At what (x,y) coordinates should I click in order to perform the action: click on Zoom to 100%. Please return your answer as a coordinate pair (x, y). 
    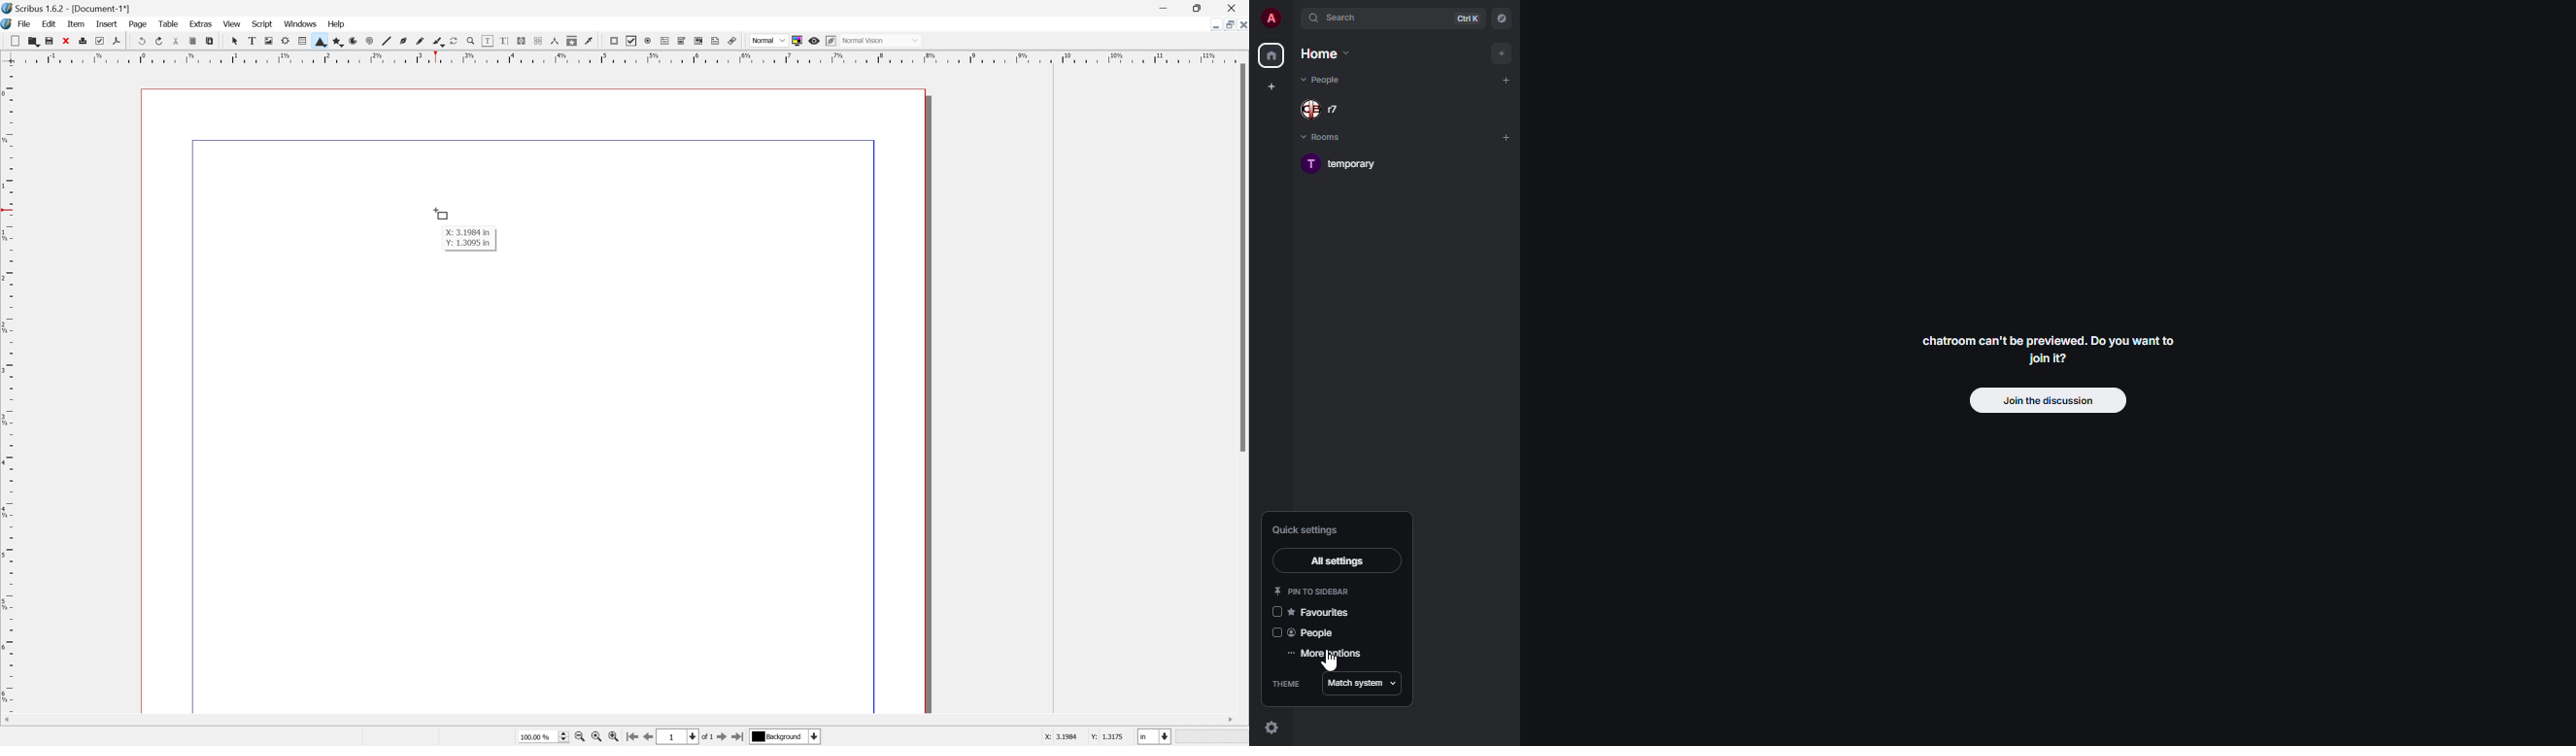
    Looking at the image, I should click on (599, 738).